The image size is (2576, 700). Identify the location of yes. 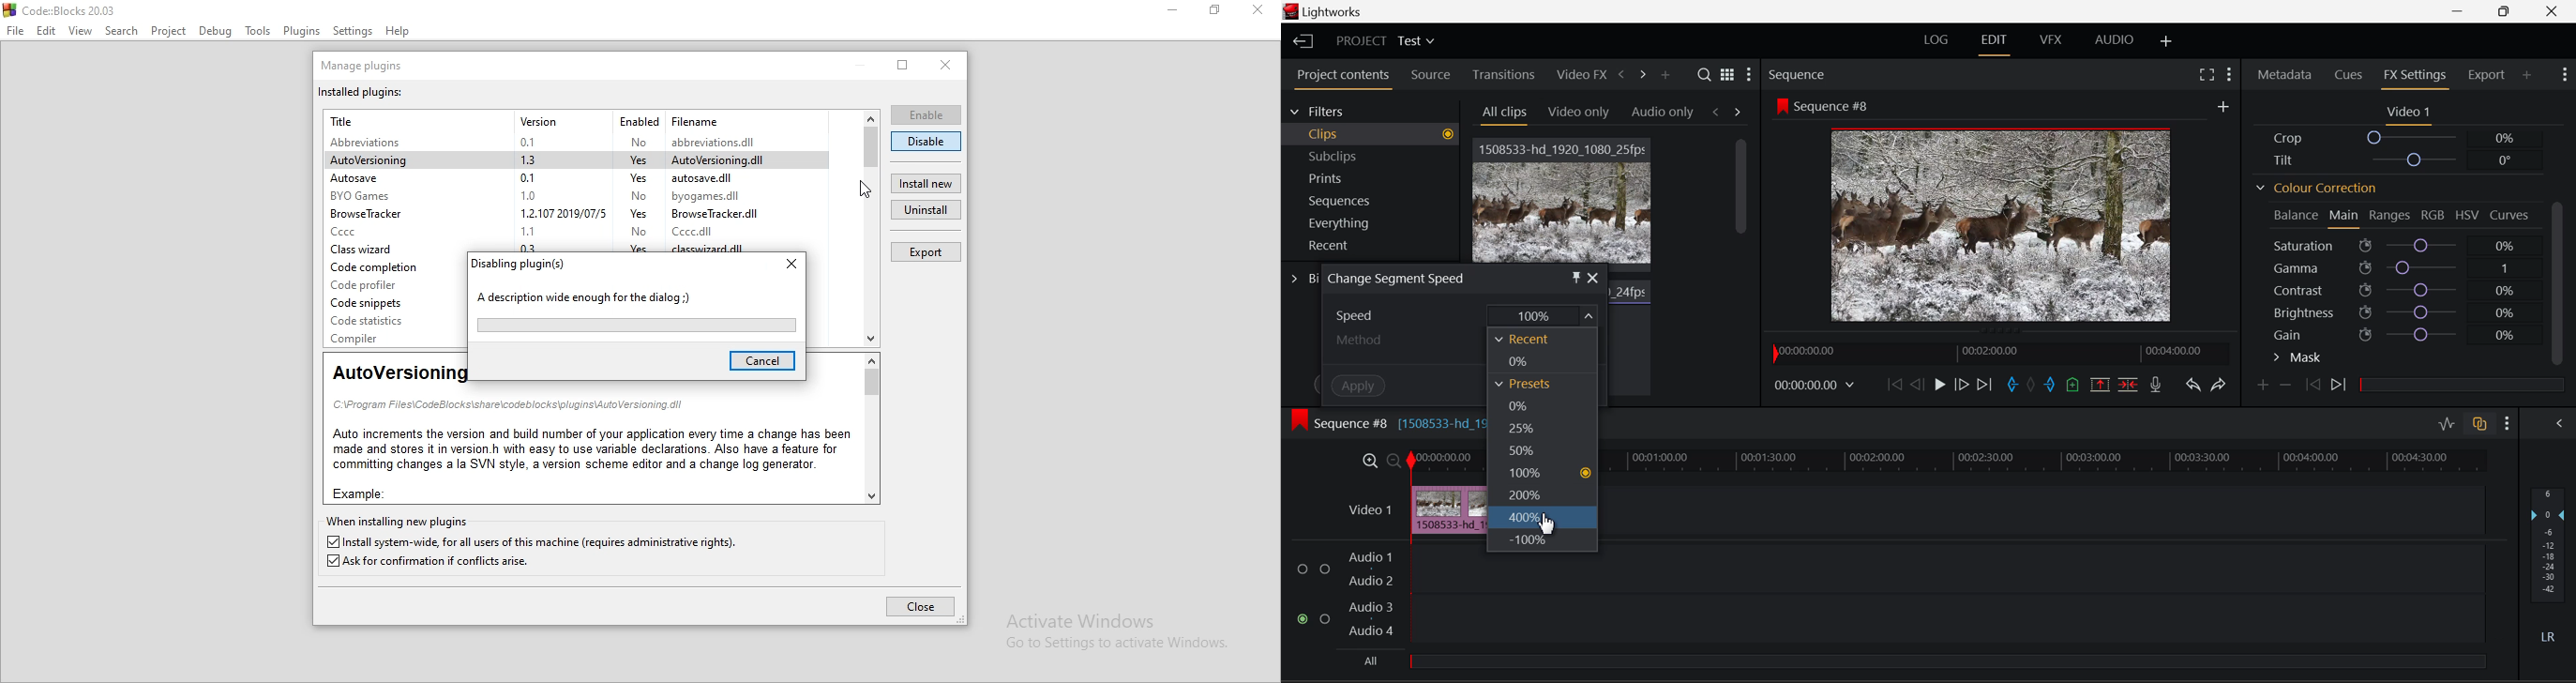
(636, 249).